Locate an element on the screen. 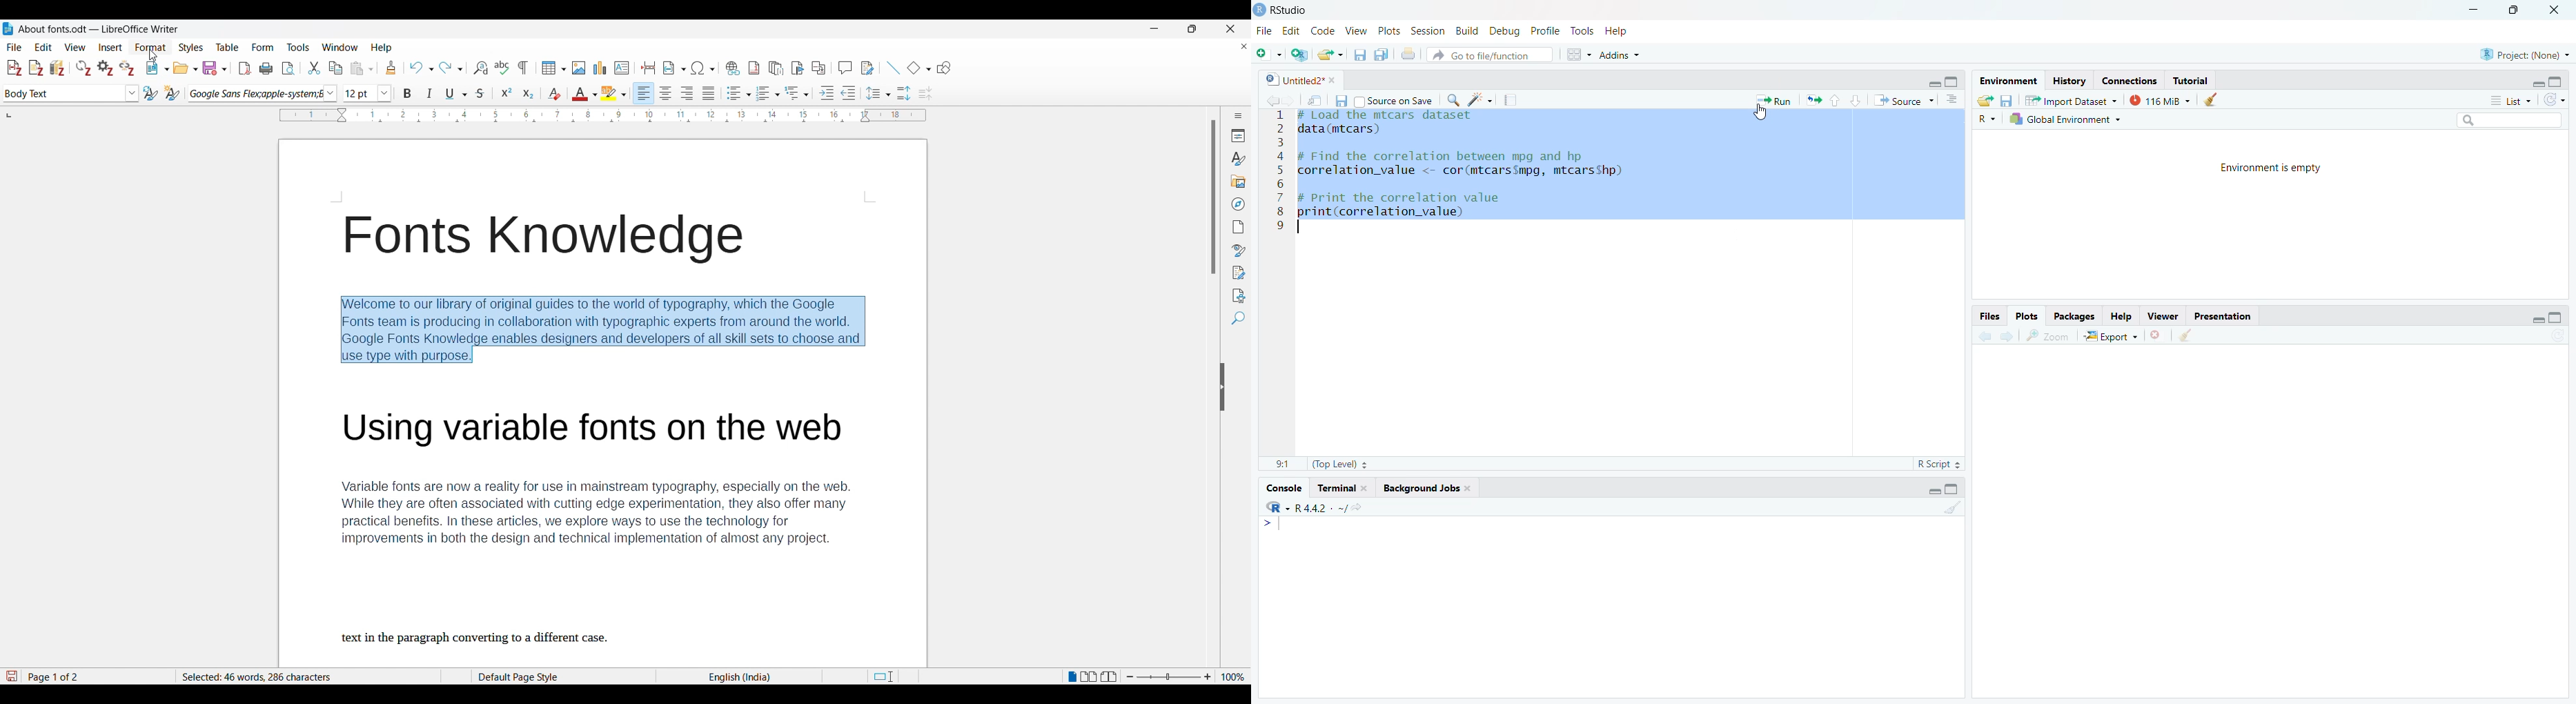 This screenshot has height=728, width=2576. Untitled2* is located at coordinates (1301, 79).